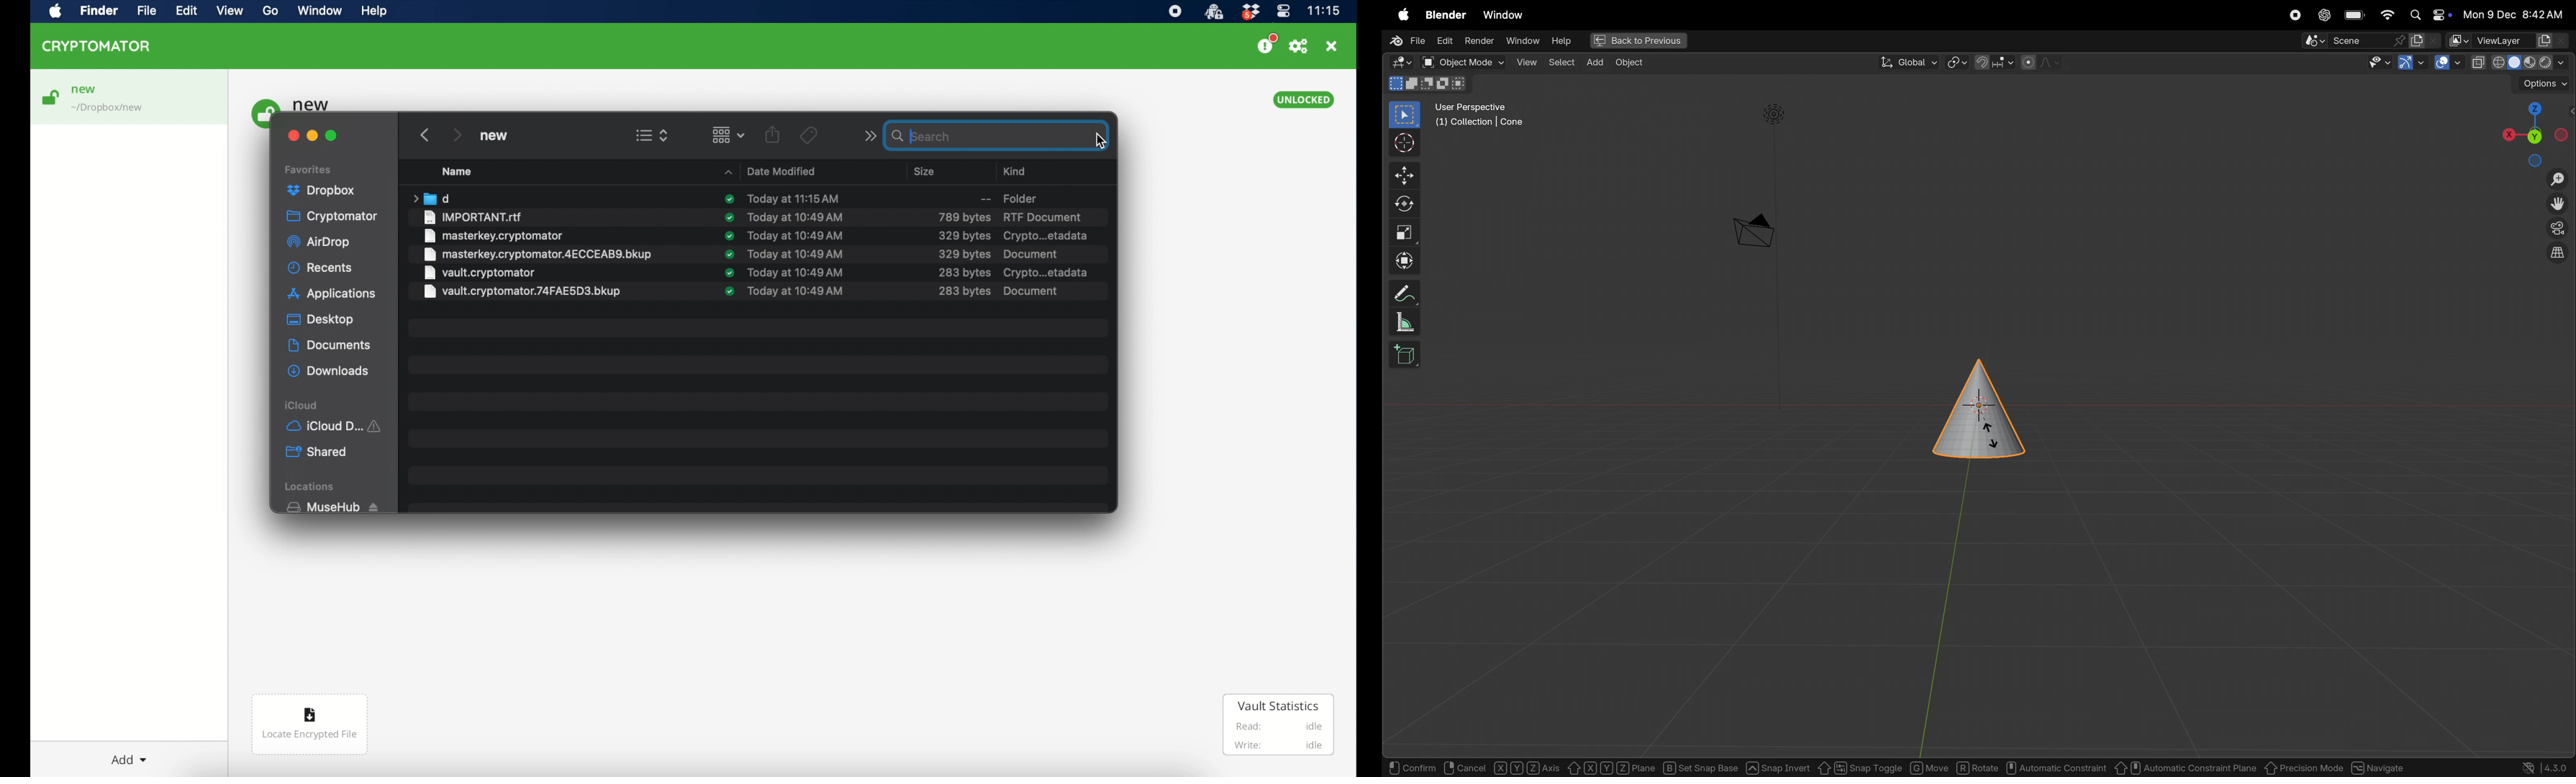 Image resolution: width=2576 pixels, height=784 pixels. What do you see at coordinates (2560, 179) in the screenshot?
I see `zoom in zom out` at bounding box center [2560, 179].